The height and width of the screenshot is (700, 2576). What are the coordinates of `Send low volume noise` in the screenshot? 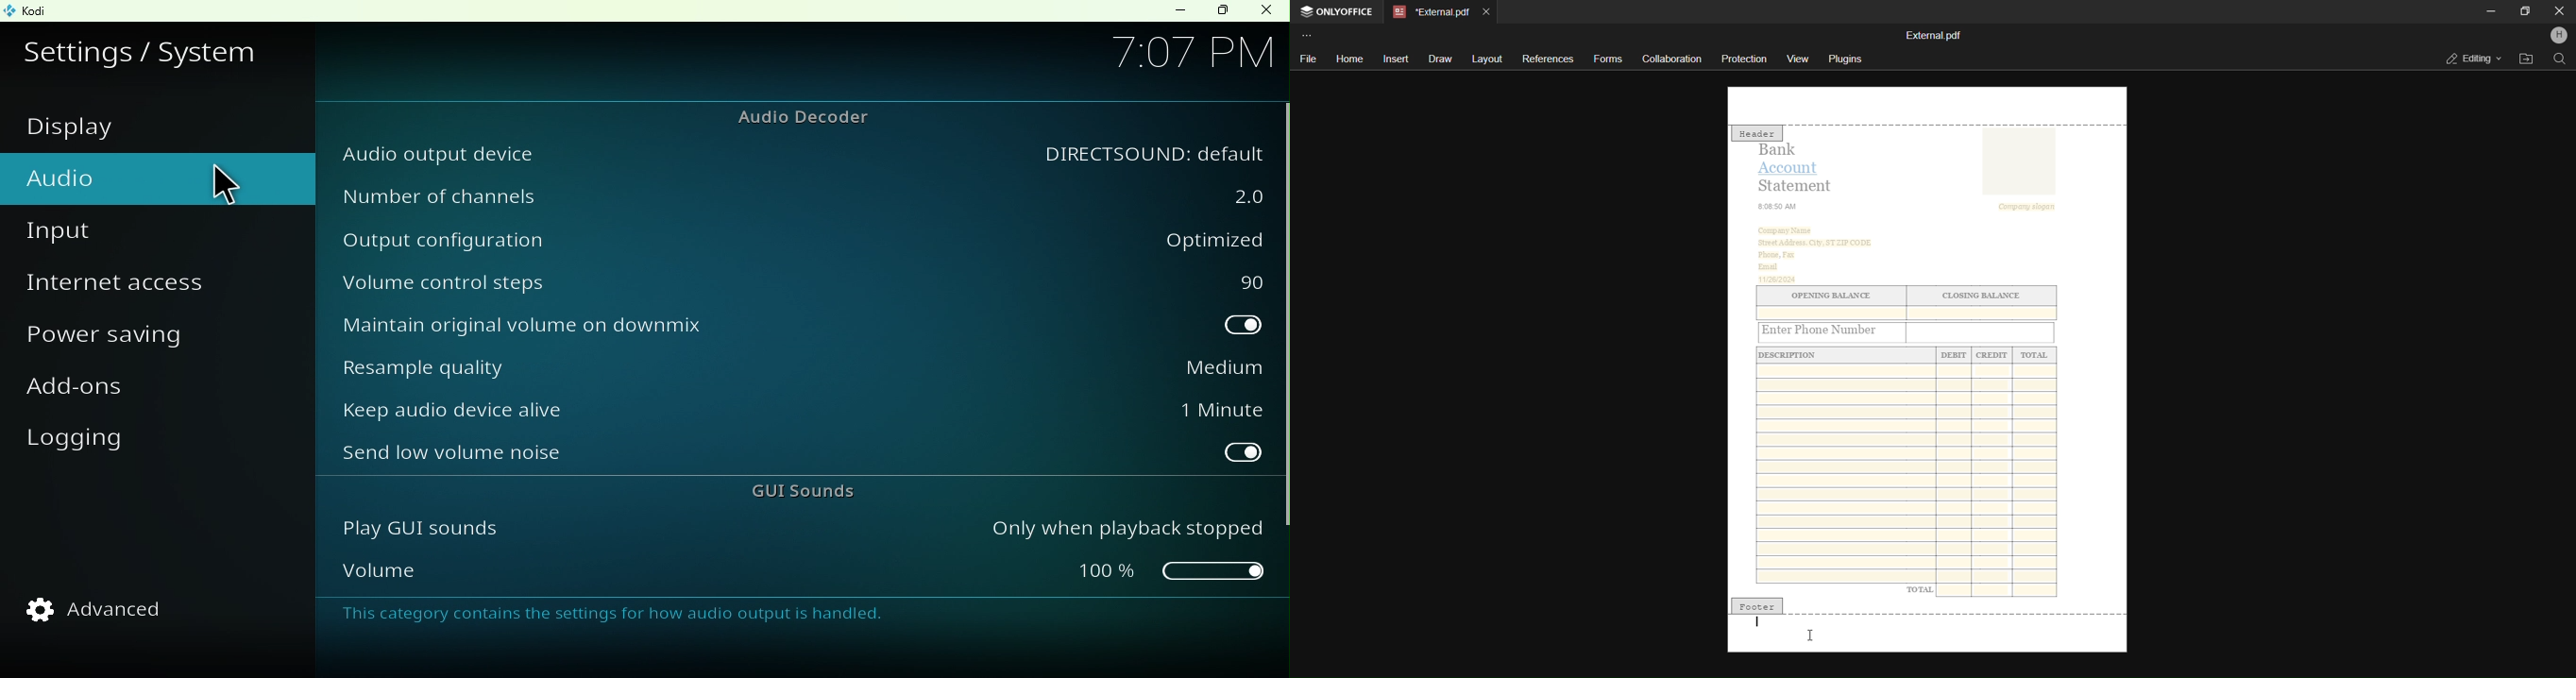 It's located at (685, 453).